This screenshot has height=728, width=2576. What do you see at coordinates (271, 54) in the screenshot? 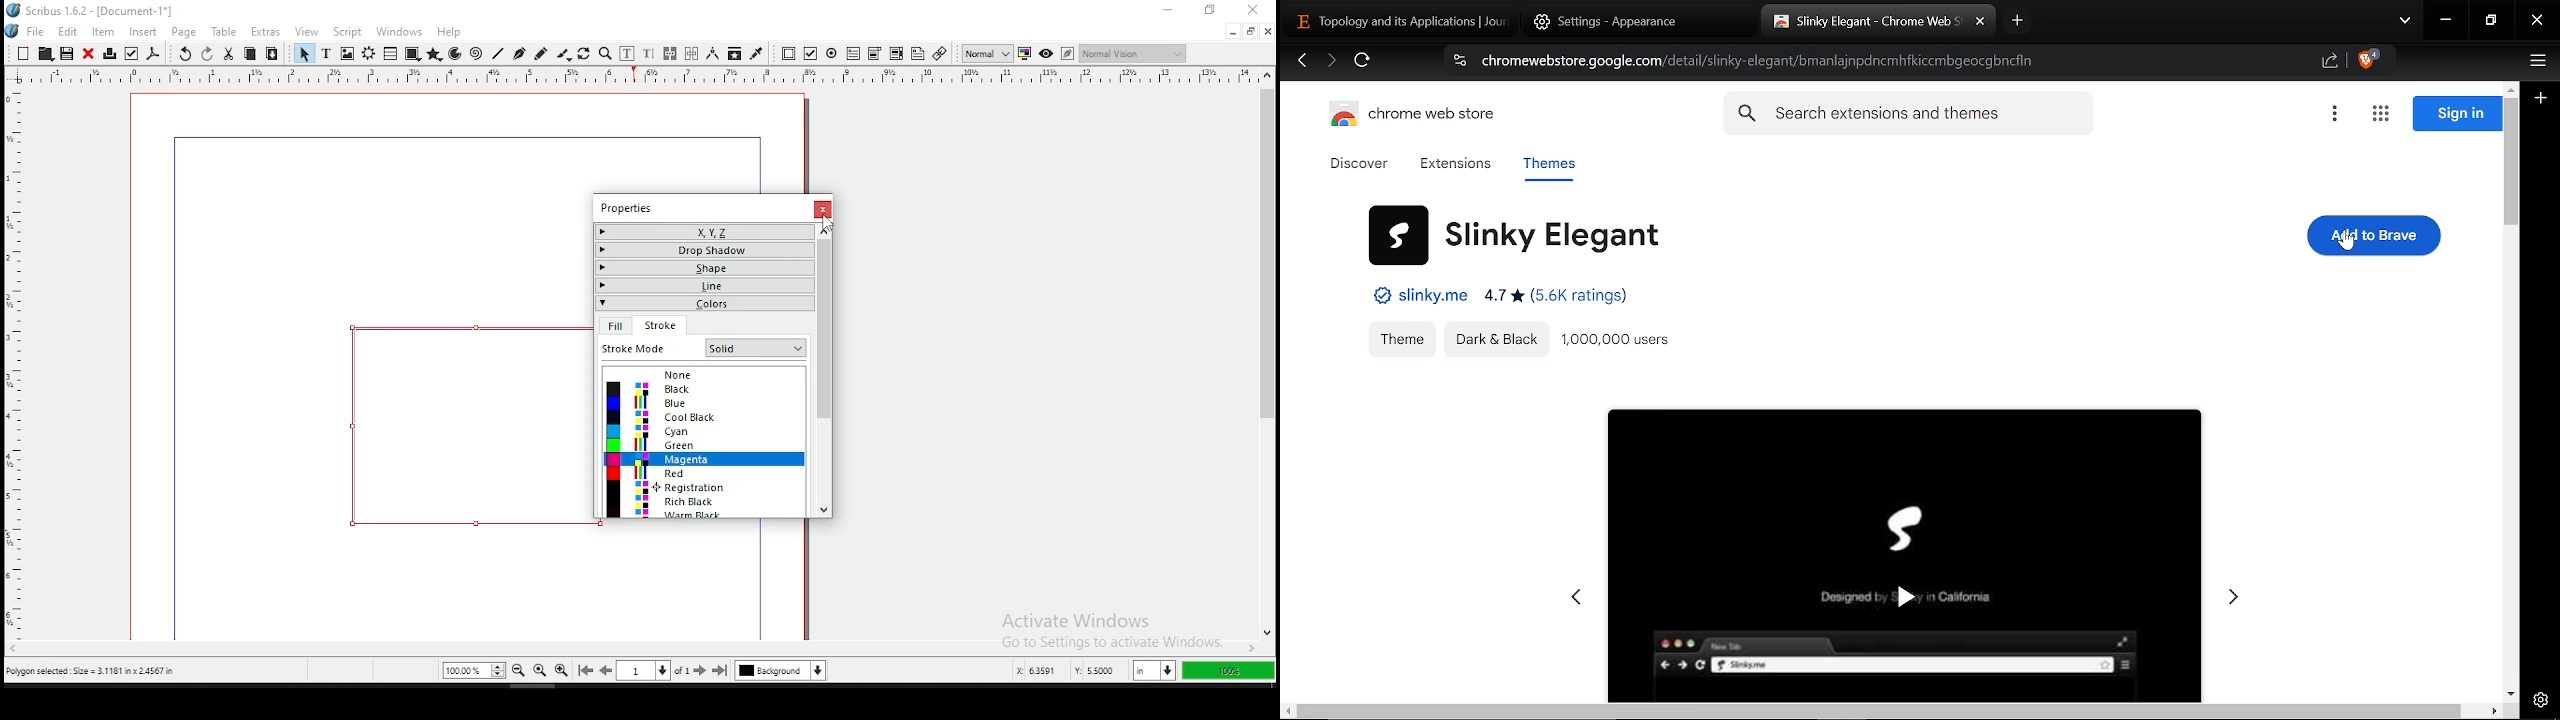
I see `paste` at bounding box center [271, 54].